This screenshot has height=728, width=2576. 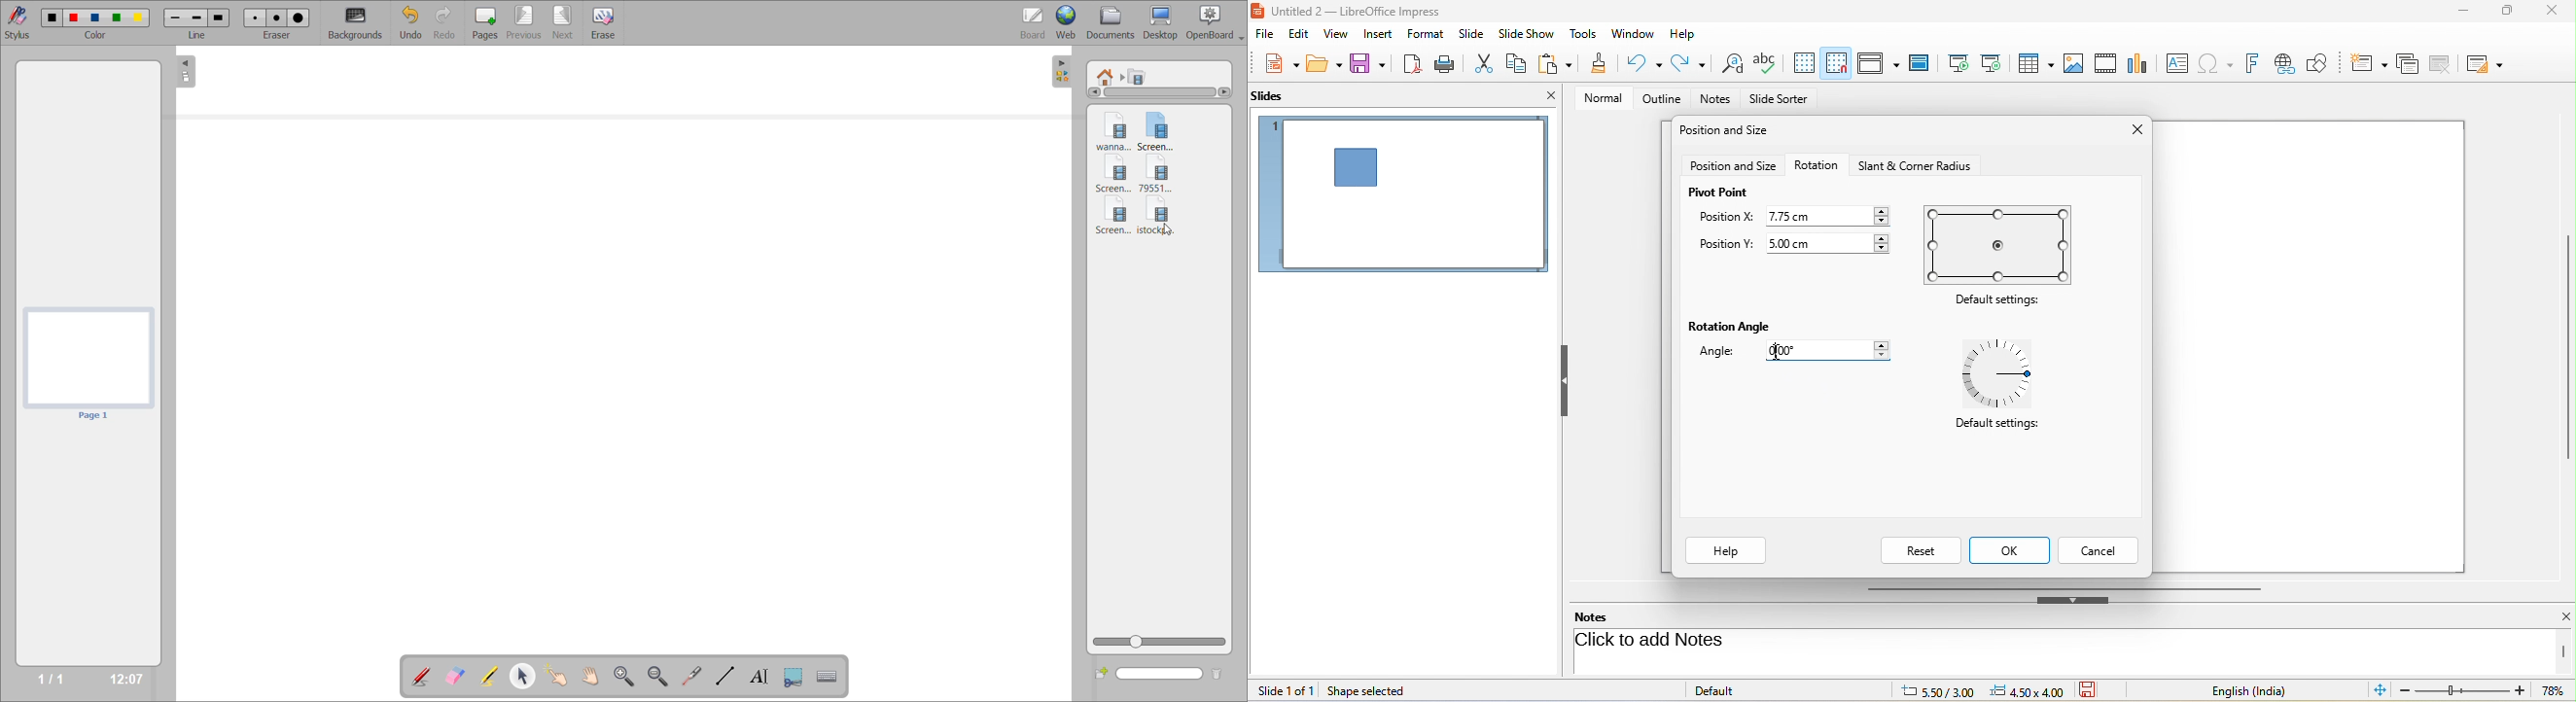 I want to click on close, so click(x=2555, y=617).